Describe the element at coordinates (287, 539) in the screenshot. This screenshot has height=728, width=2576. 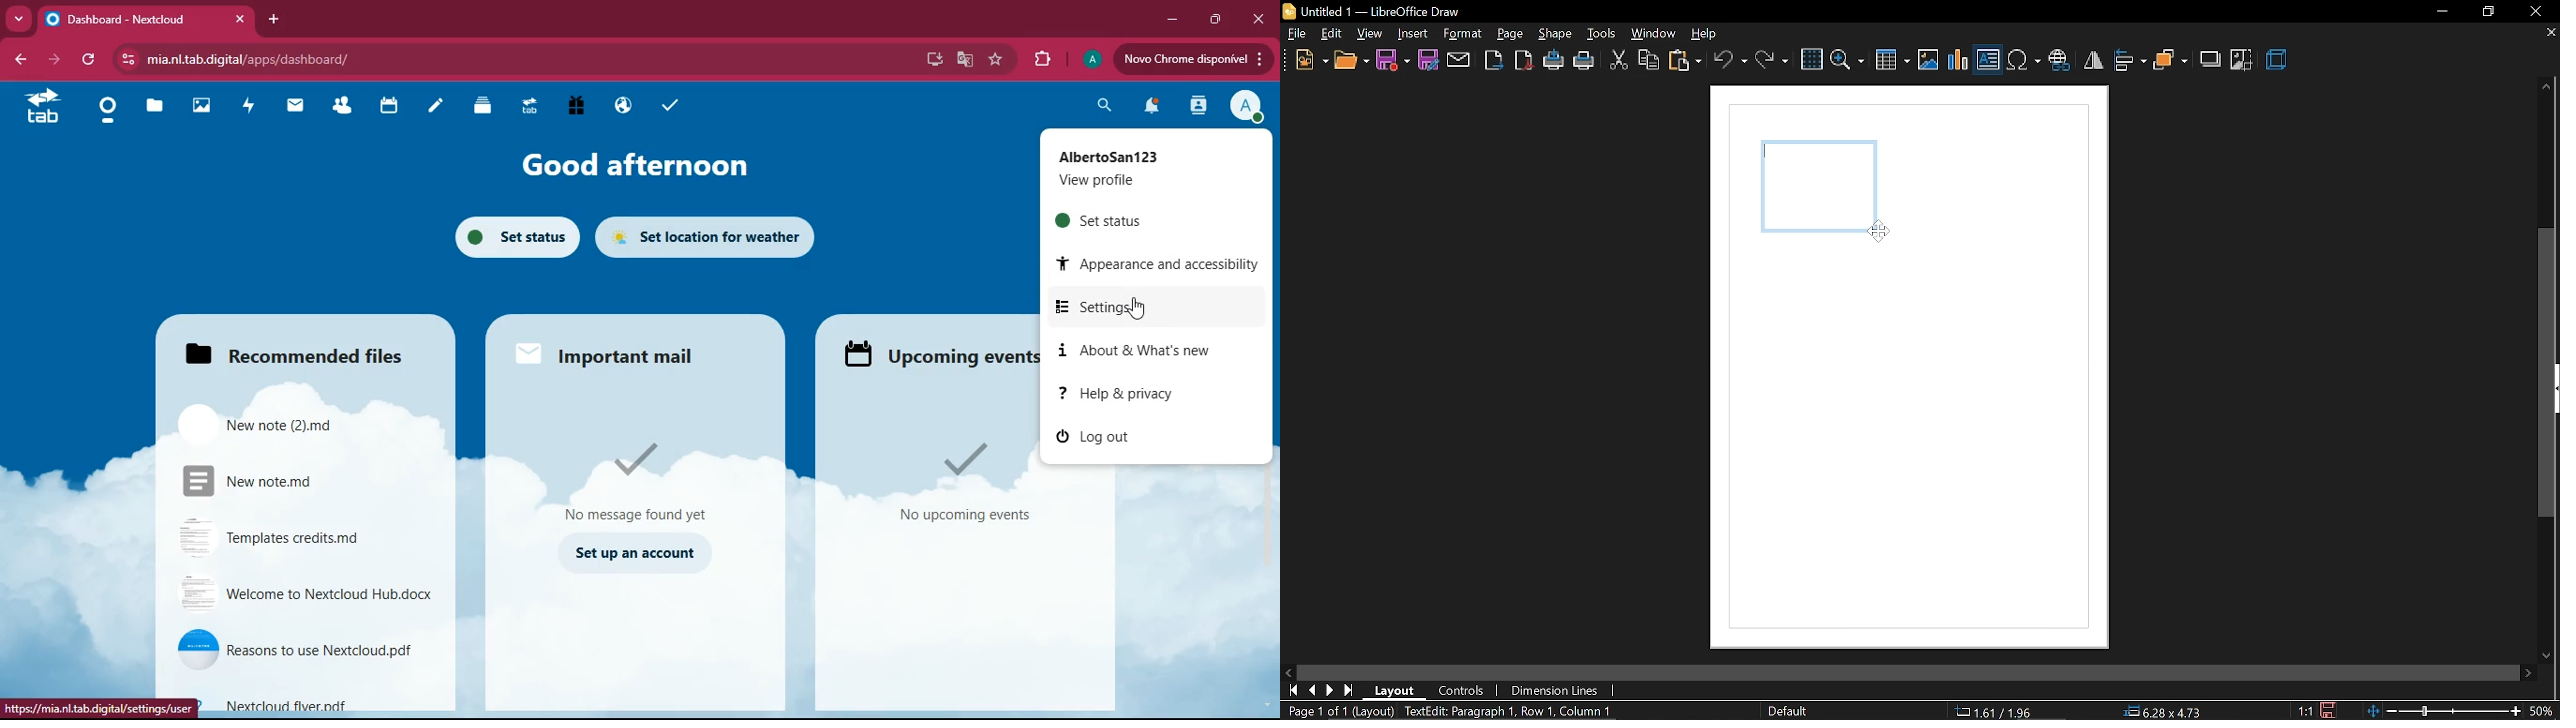
I see `file` at that location.